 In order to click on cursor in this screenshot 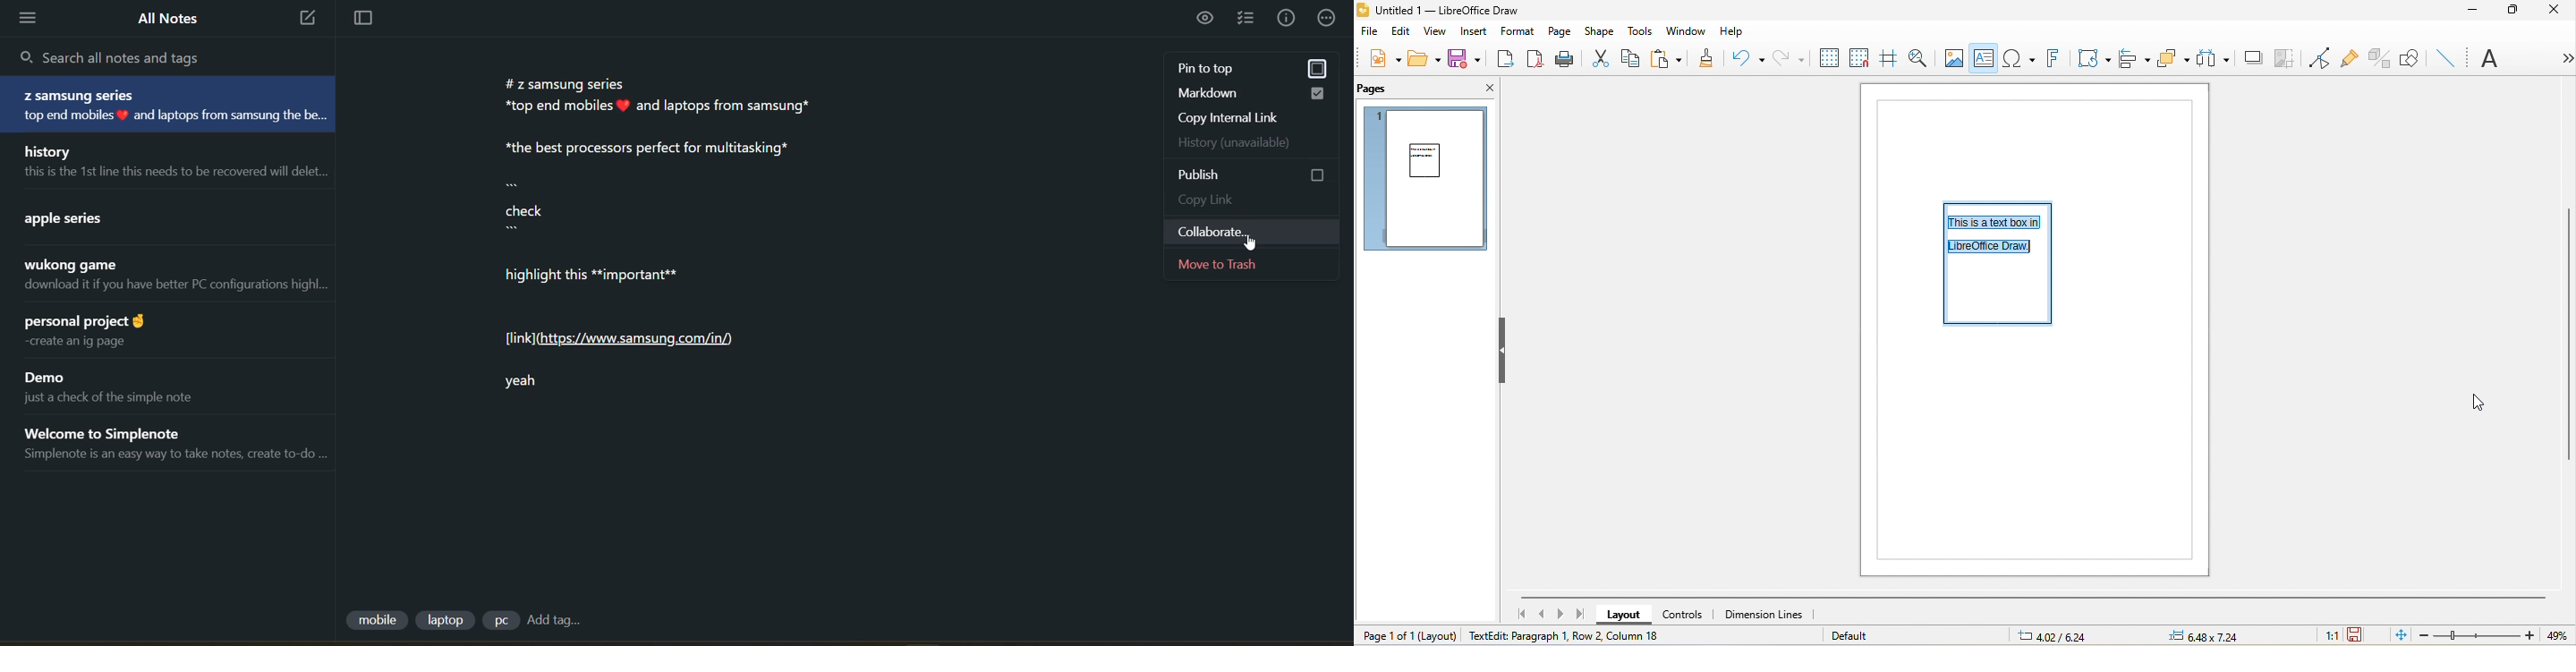, I will do `click(2479, 402)`.